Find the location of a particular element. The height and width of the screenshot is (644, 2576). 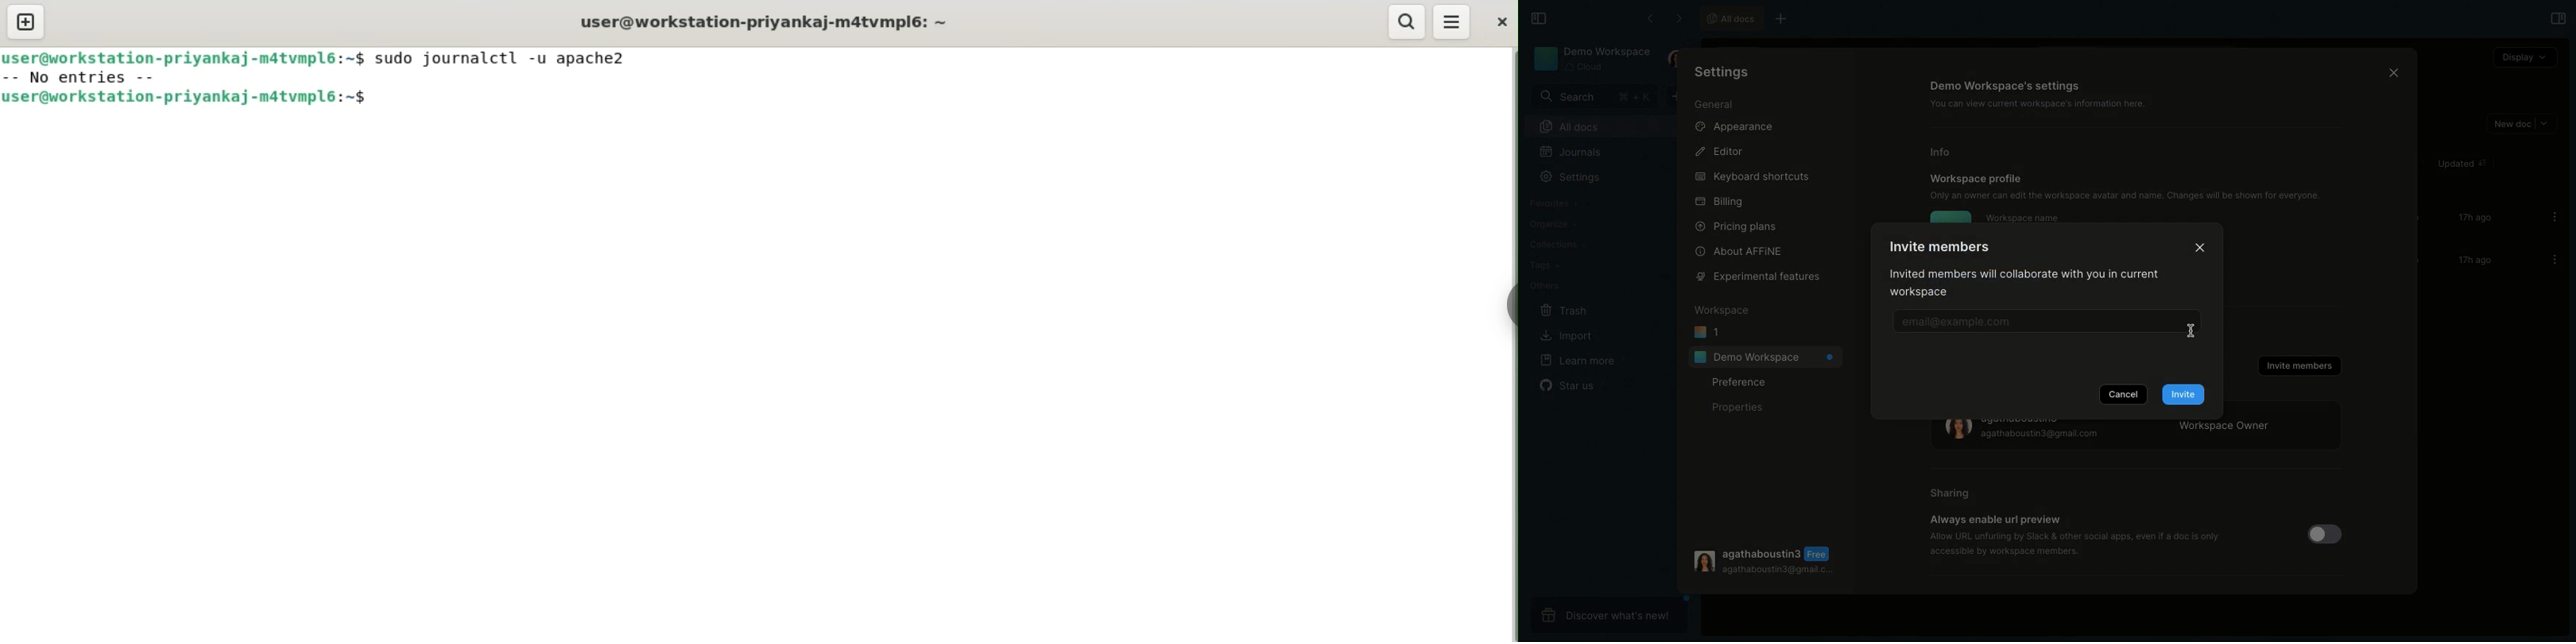

‘accessible by workspace members is located at coordinates (1999, 551).